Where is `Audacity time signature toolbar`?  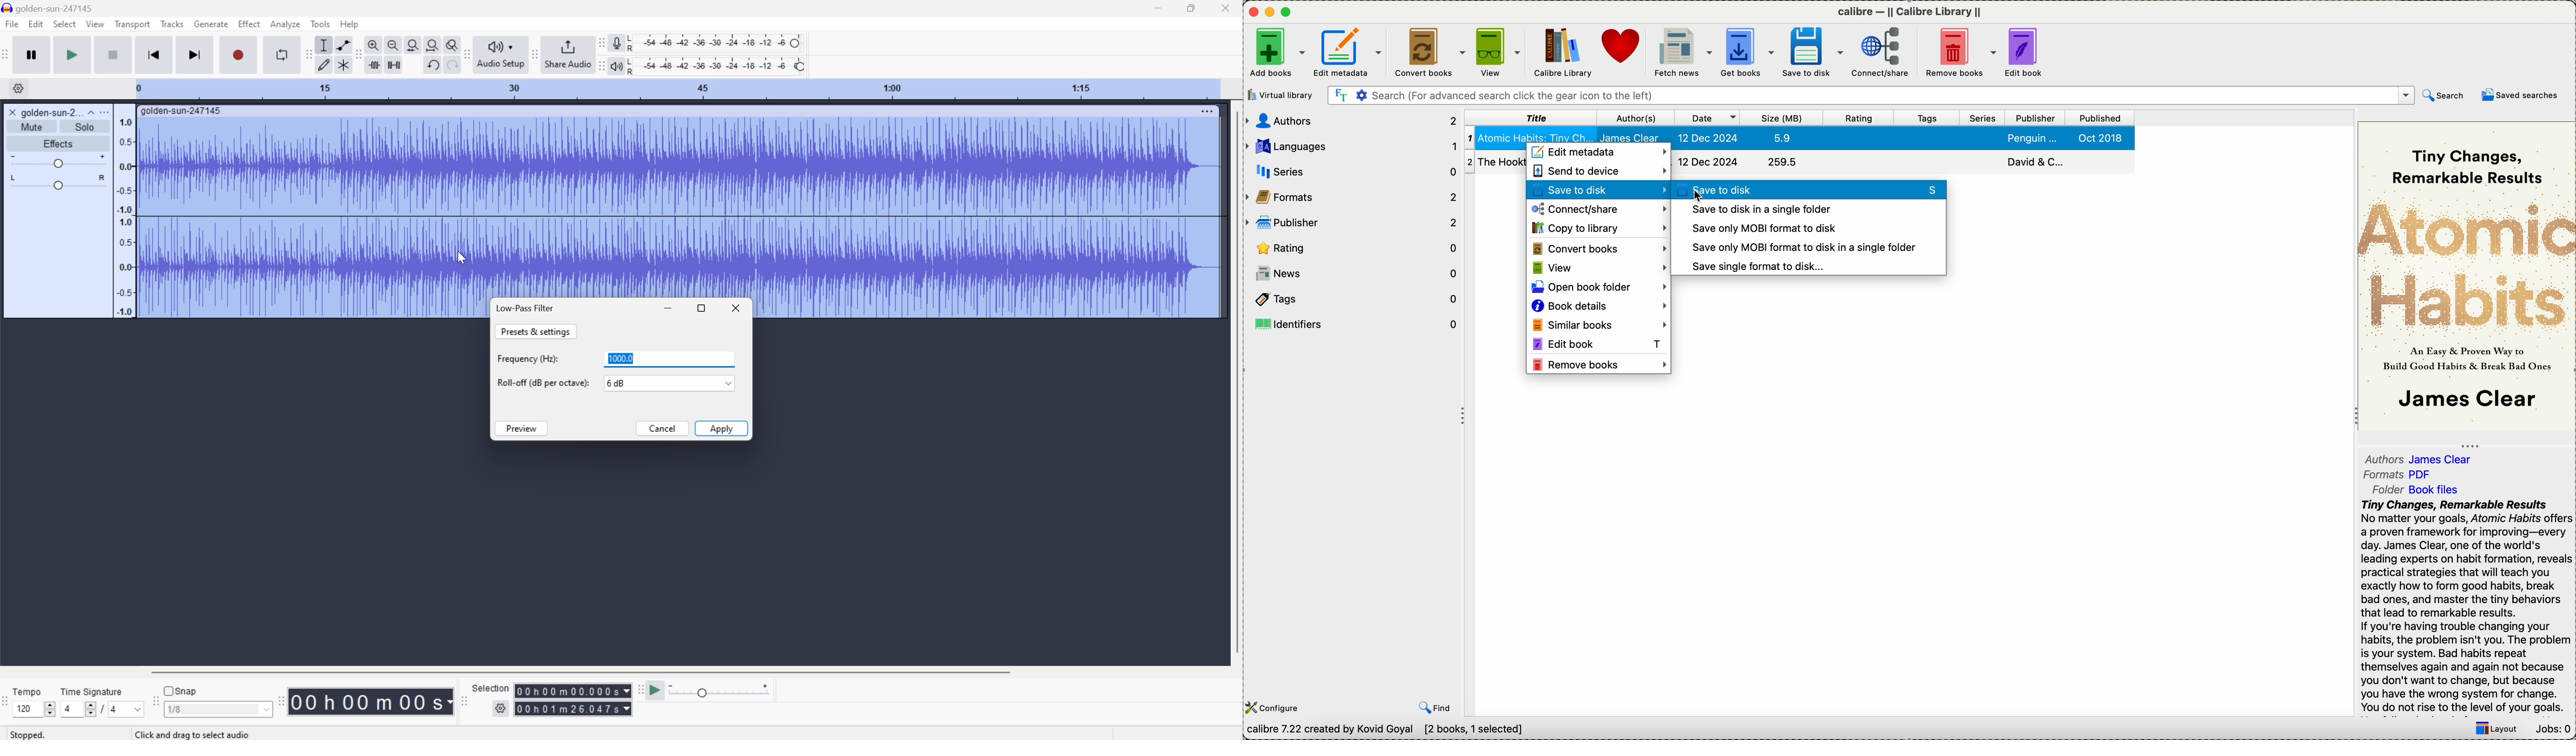
Audacity time signature toolbar is located at coordinates (8, 706).